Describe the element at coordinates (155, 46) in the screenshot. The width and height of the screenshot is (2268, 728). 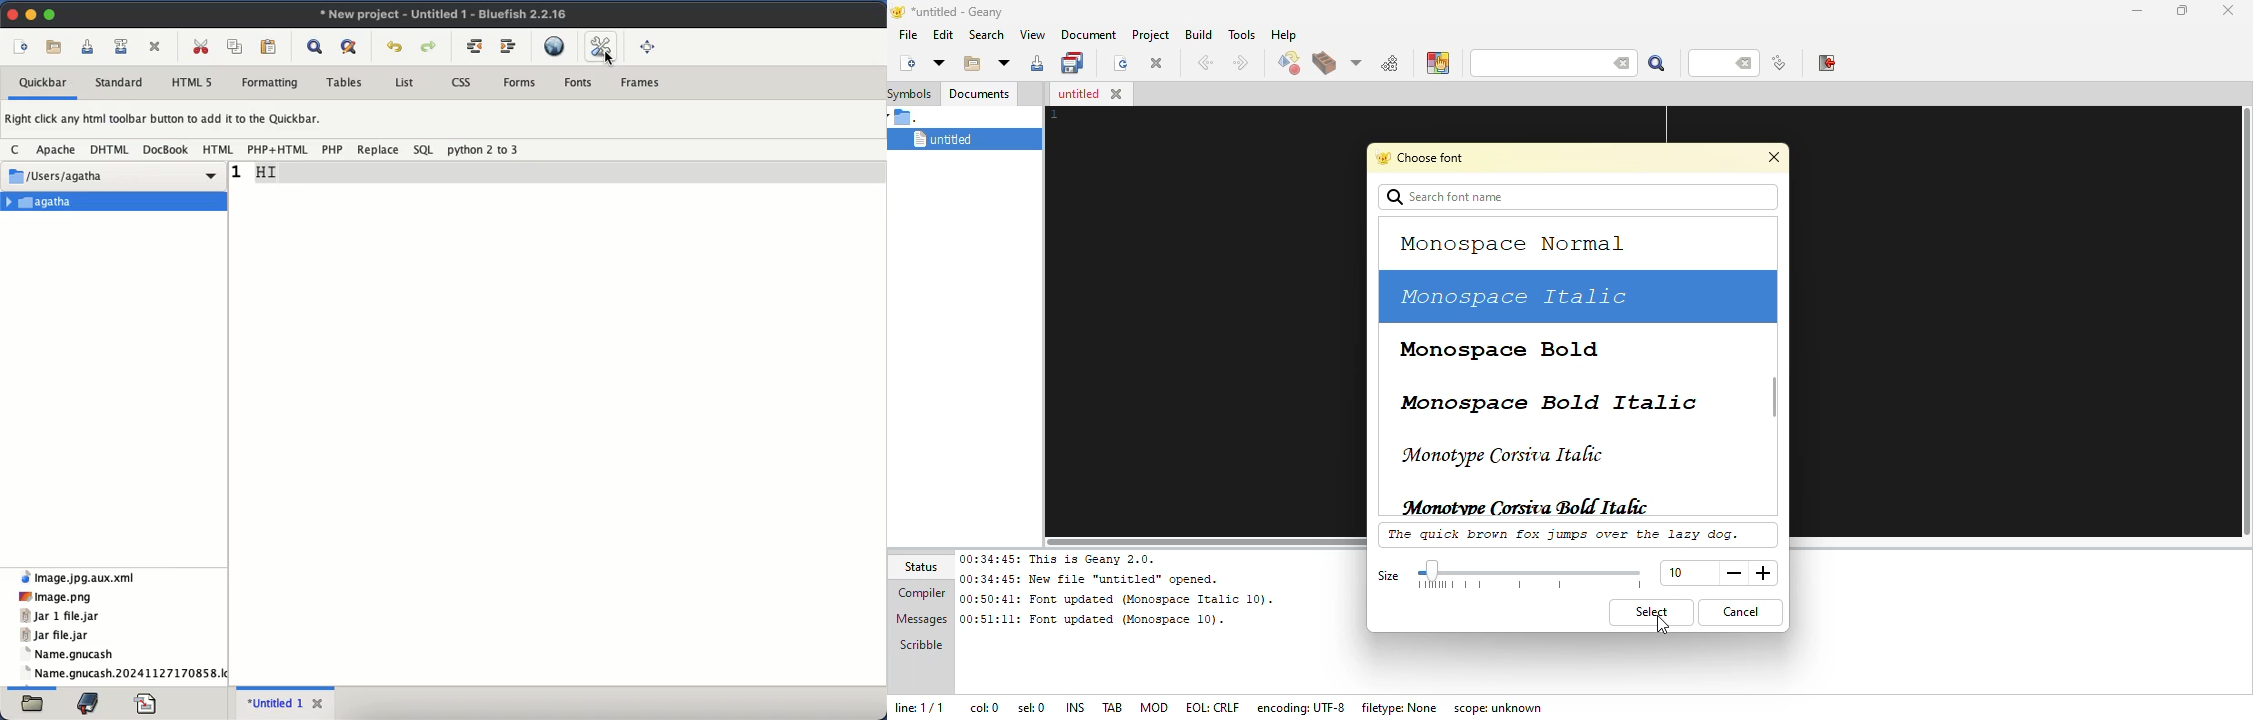
I see `close` at that location.